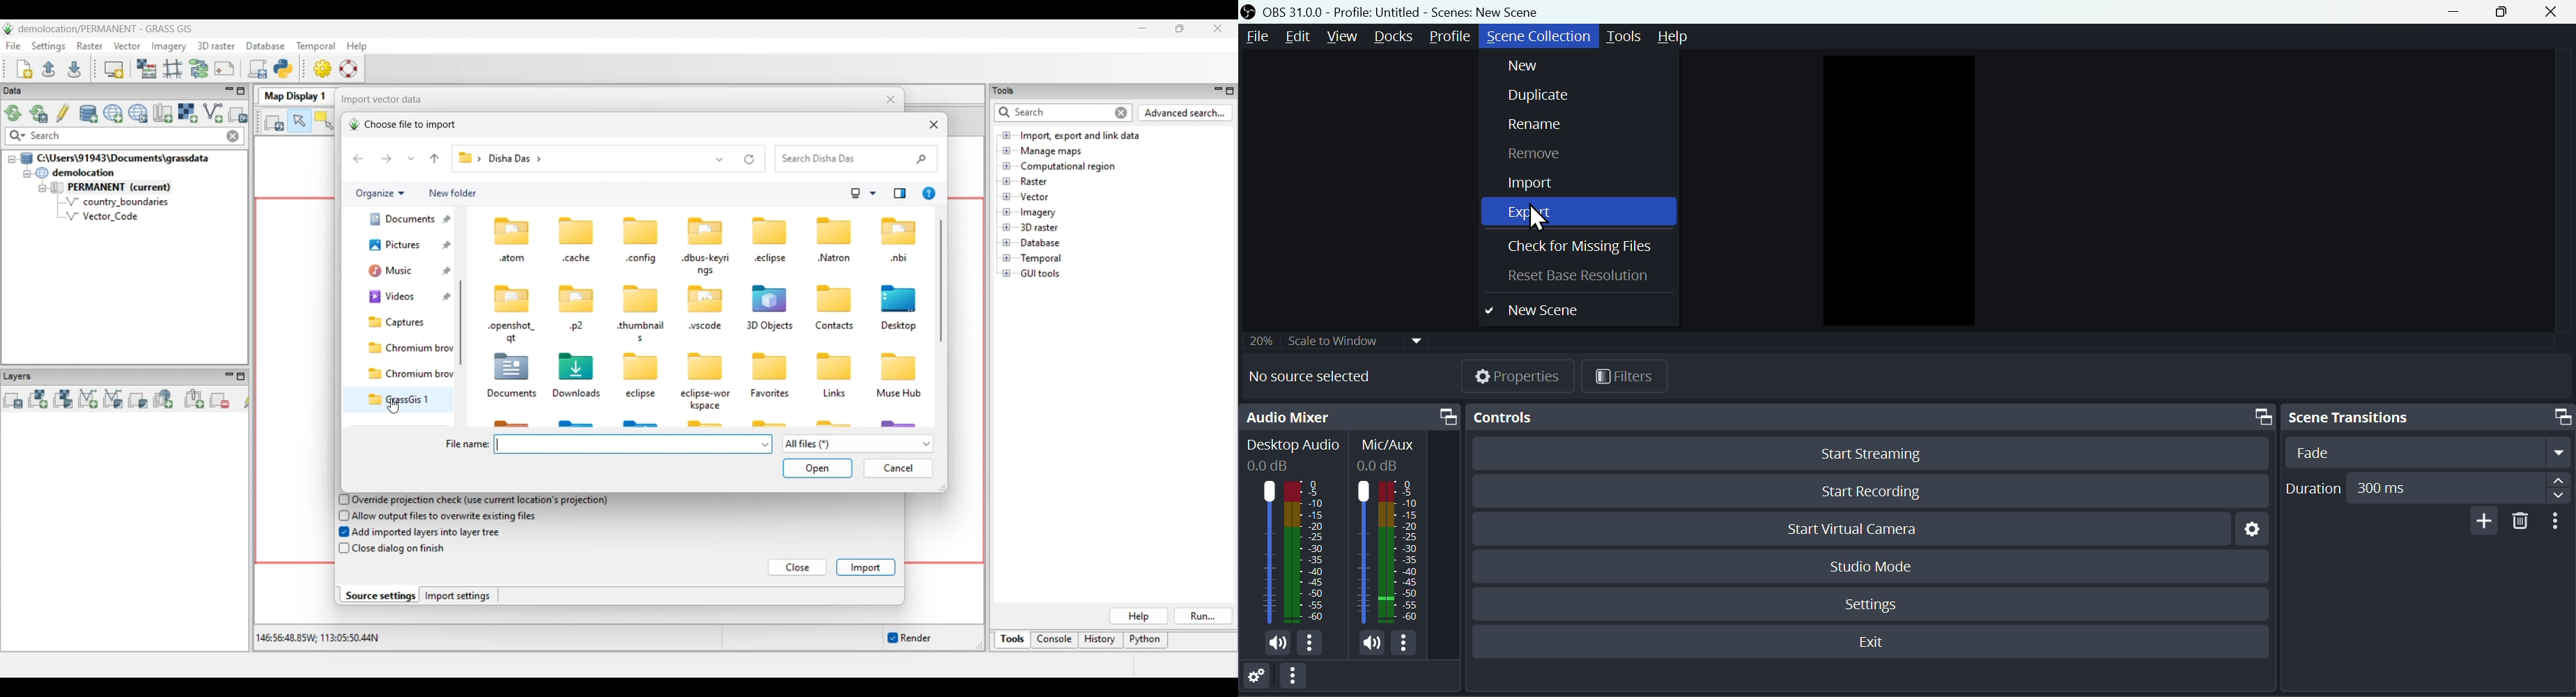 The image size is (2576, 700). What do you see at coordinates (1543, 309) in the screenshot?
I see `New scene` at bounding box center [1543, 309].